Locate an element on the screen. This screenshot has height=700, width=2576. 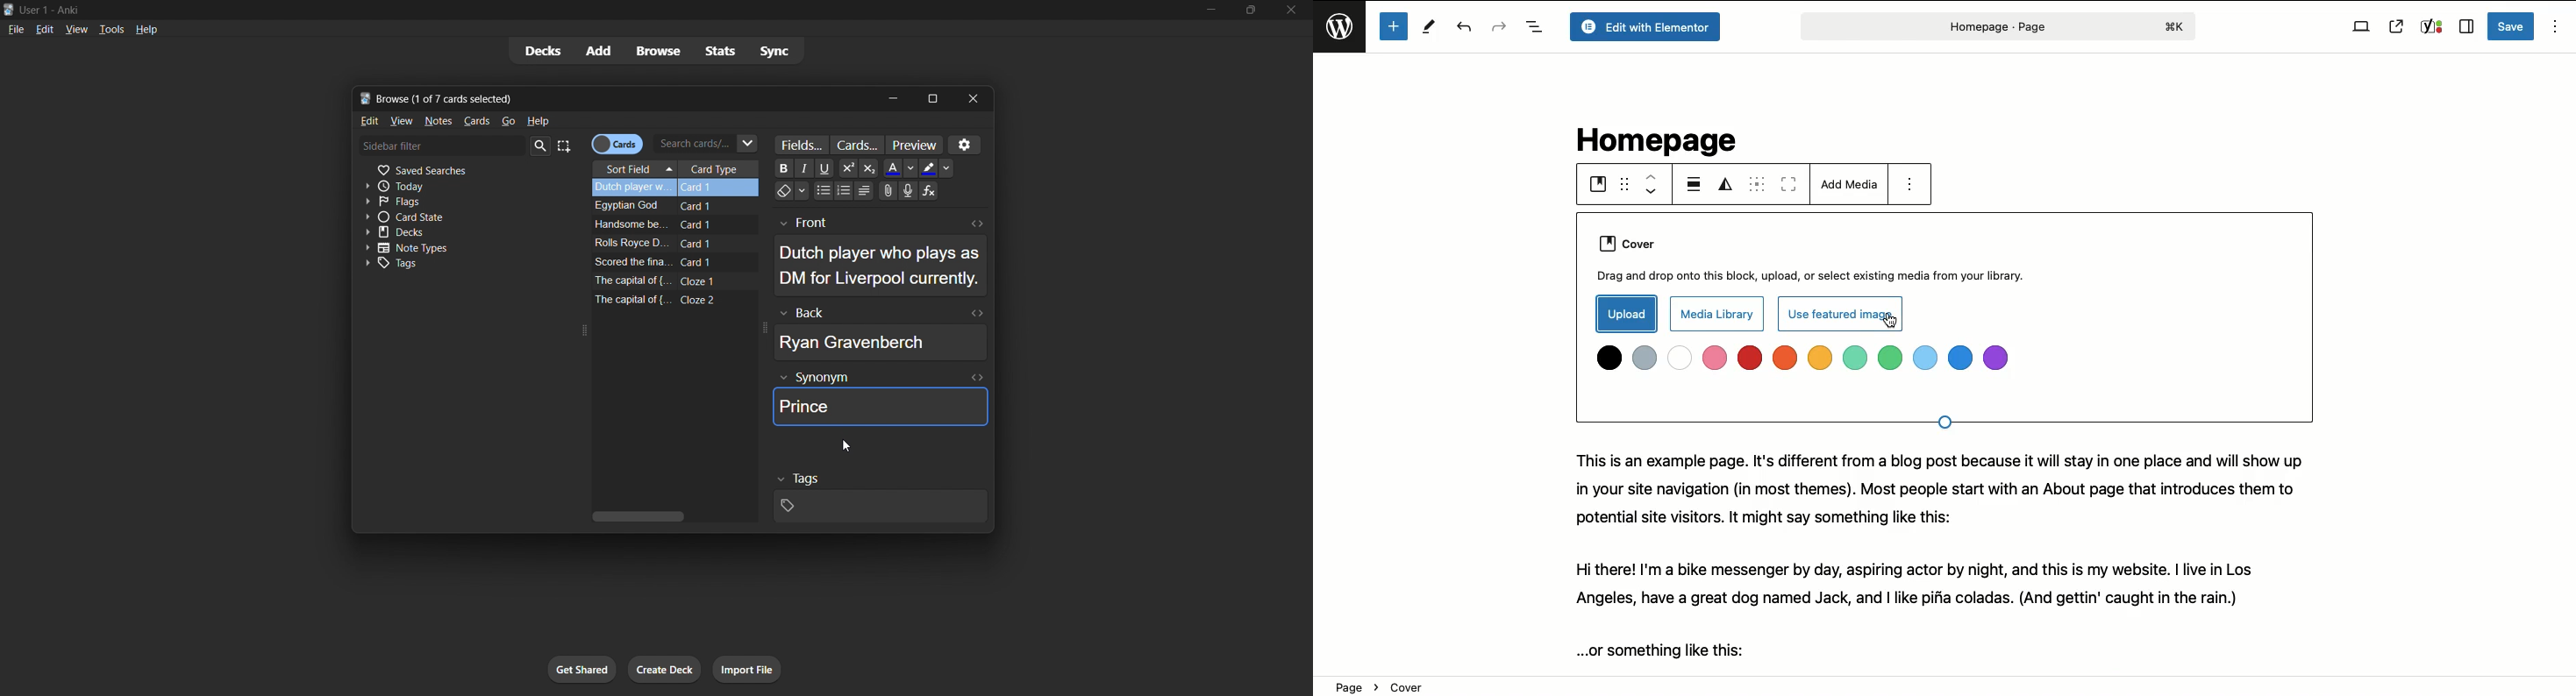
Cover is located at coordinates (1596, 185).